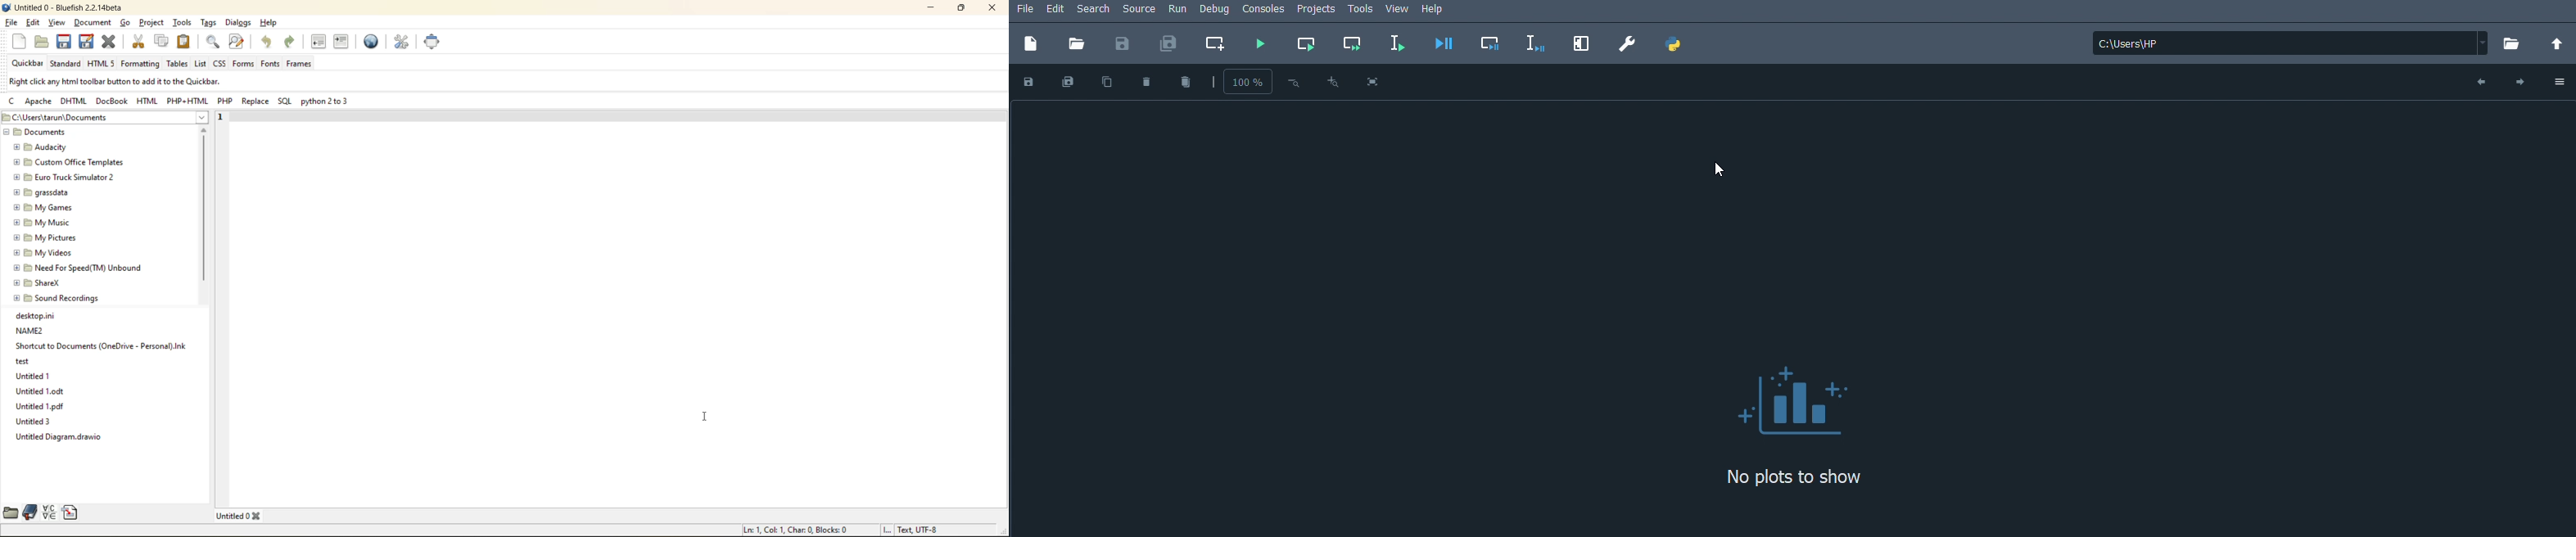 This screenshot has height=560, width=2576. What do you see at coordinates (1374, 81) in the screenshot?
I see `full screen` at bounding box center [1374, 81].